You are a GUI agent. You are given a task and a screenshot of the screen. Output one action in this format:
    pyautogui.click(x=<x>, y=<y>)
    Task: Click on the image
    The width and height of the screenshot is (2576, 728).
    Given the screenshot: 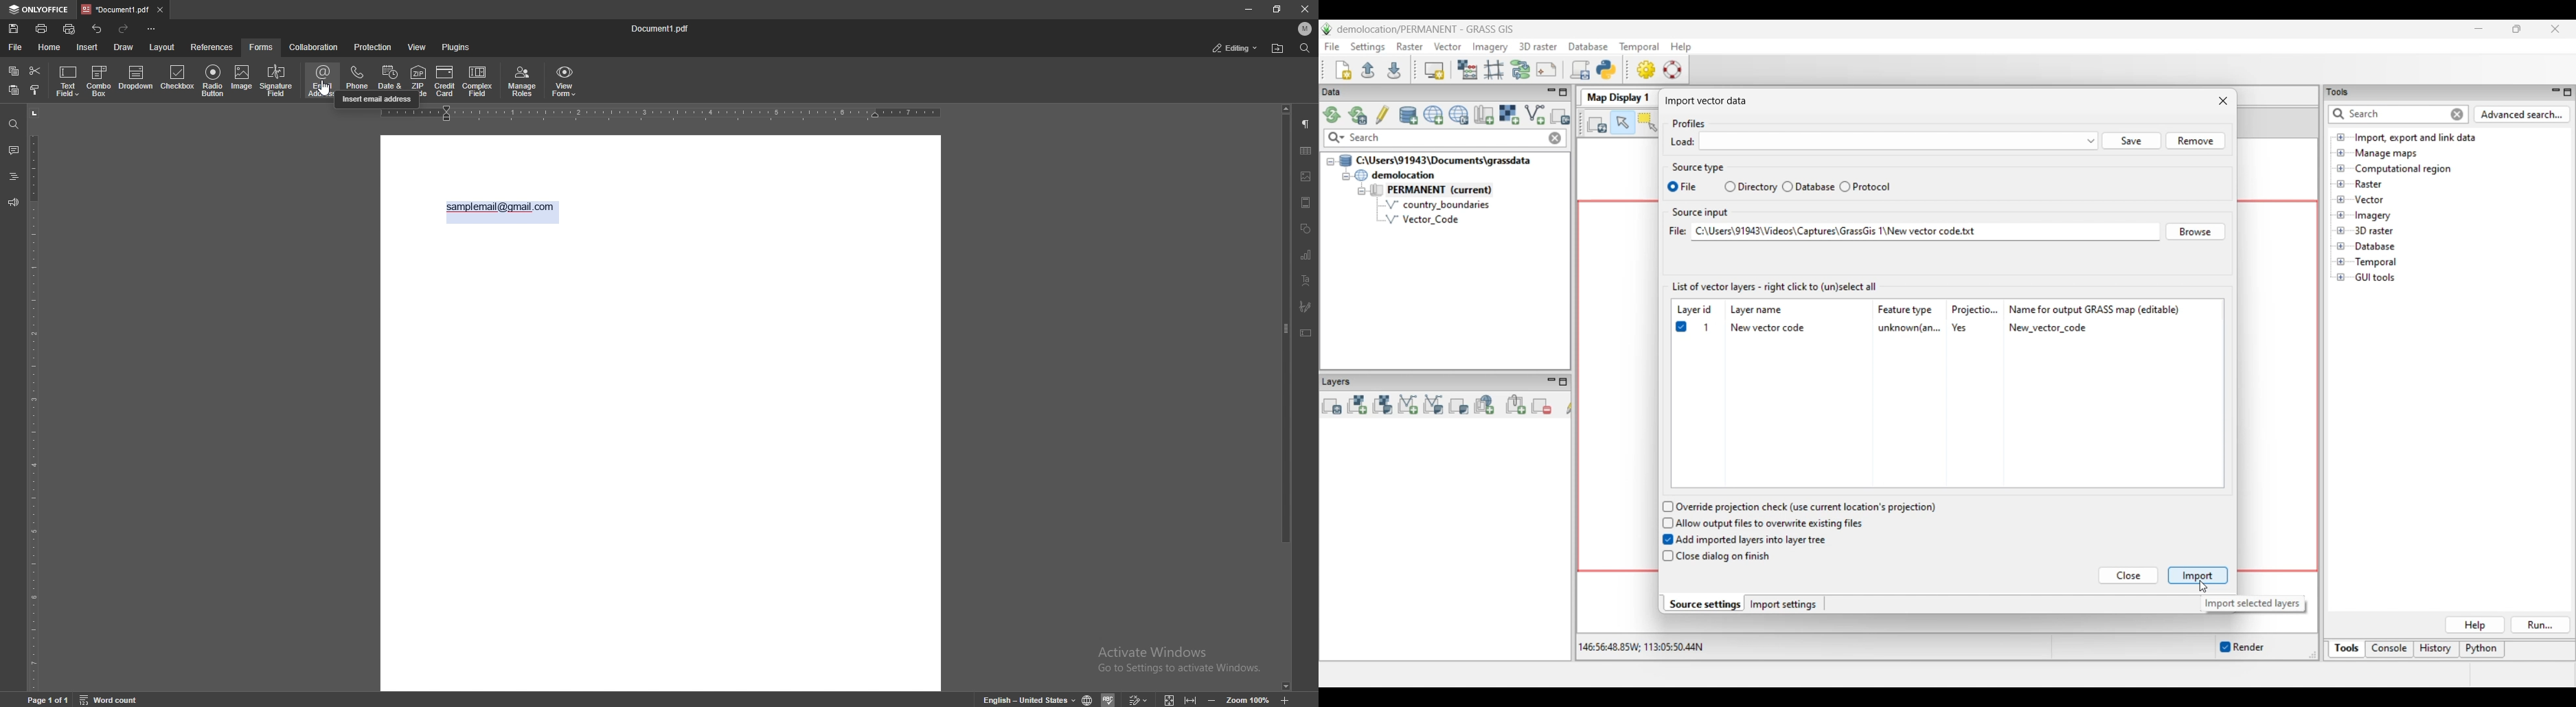 What is the action you would take?
    pyautogui.click(x=242, y=80)
    